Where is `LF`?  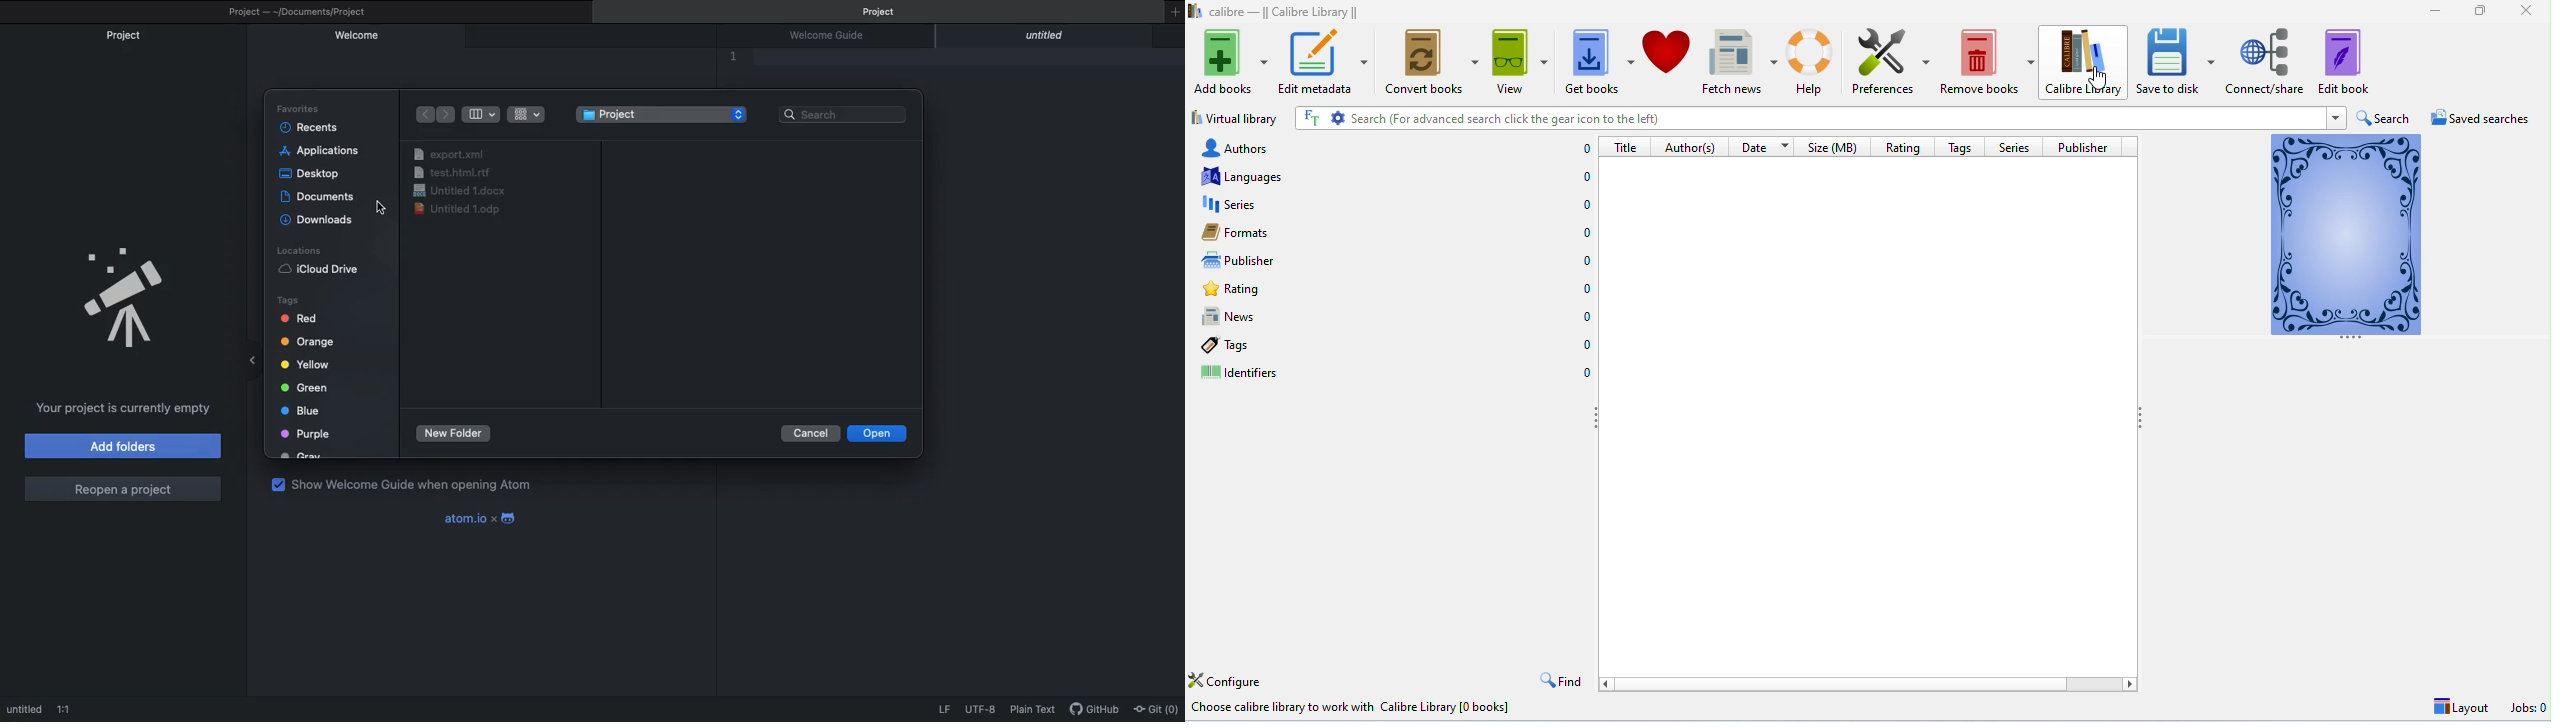 LF is located at coordinates (945, 706).